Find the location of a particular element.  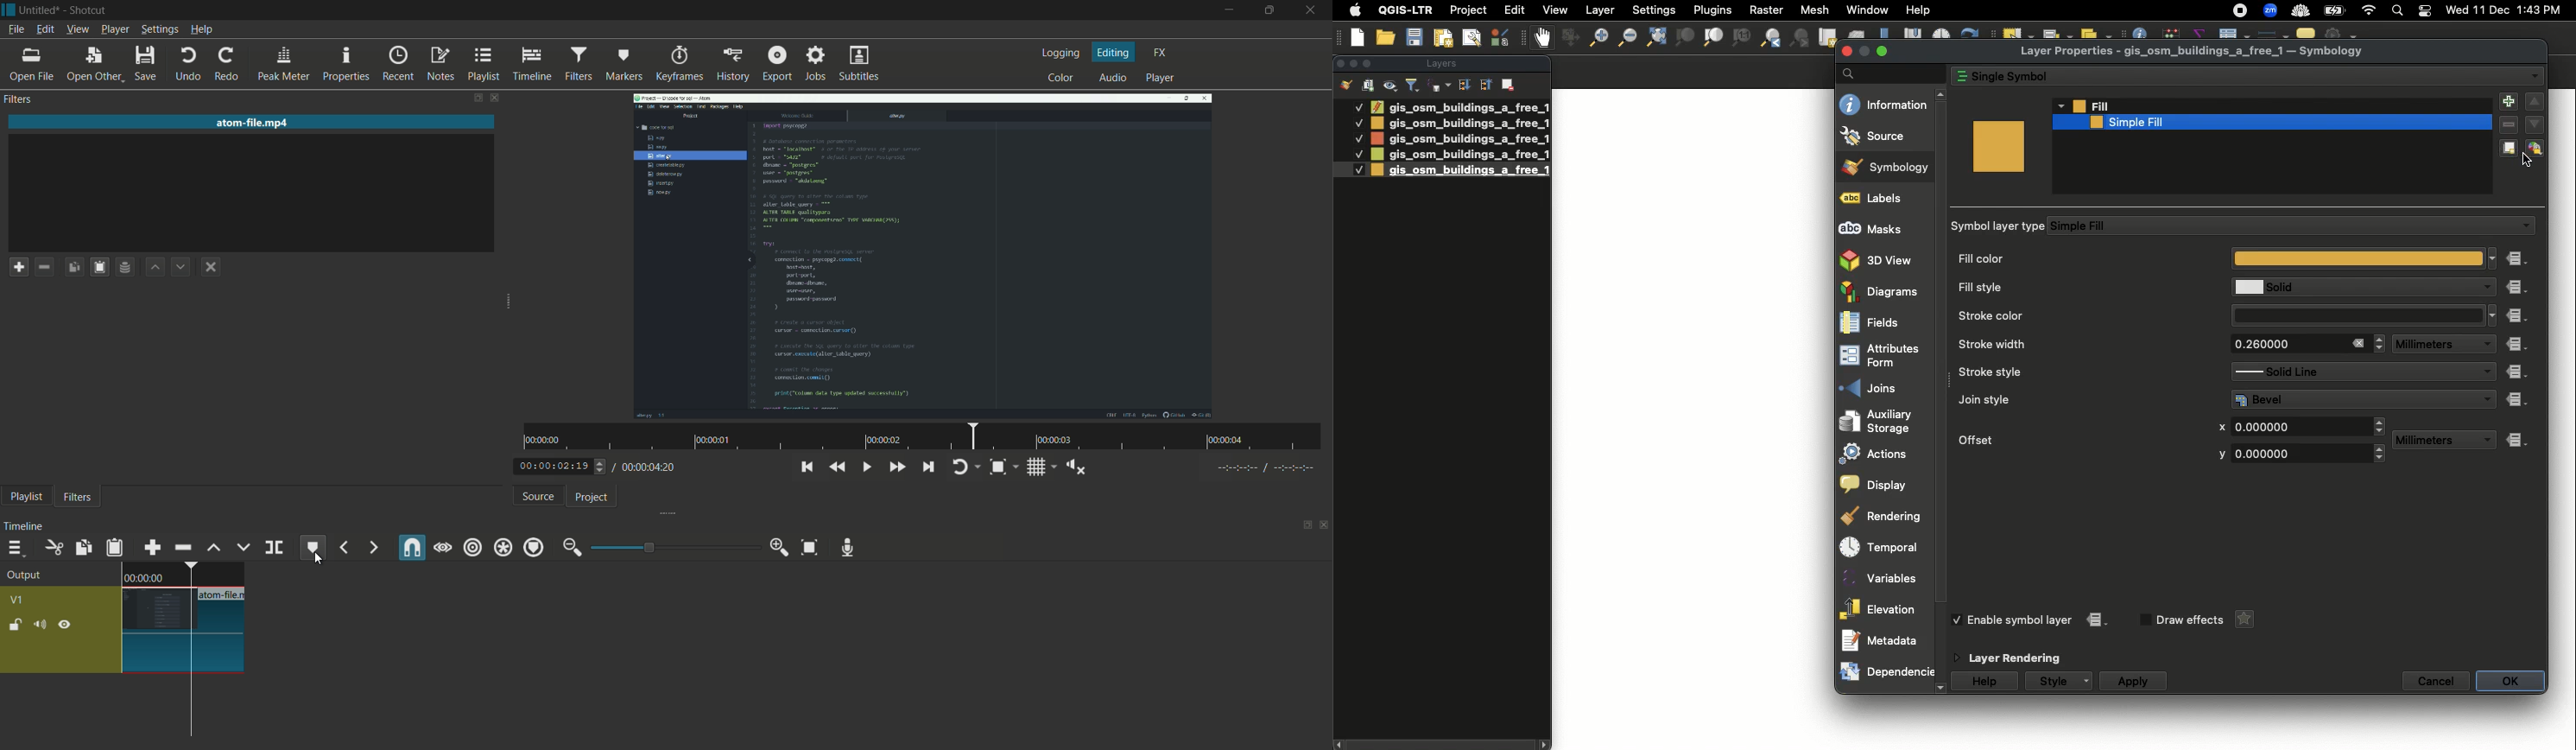

Remove is located at coordinates (2509, 126).